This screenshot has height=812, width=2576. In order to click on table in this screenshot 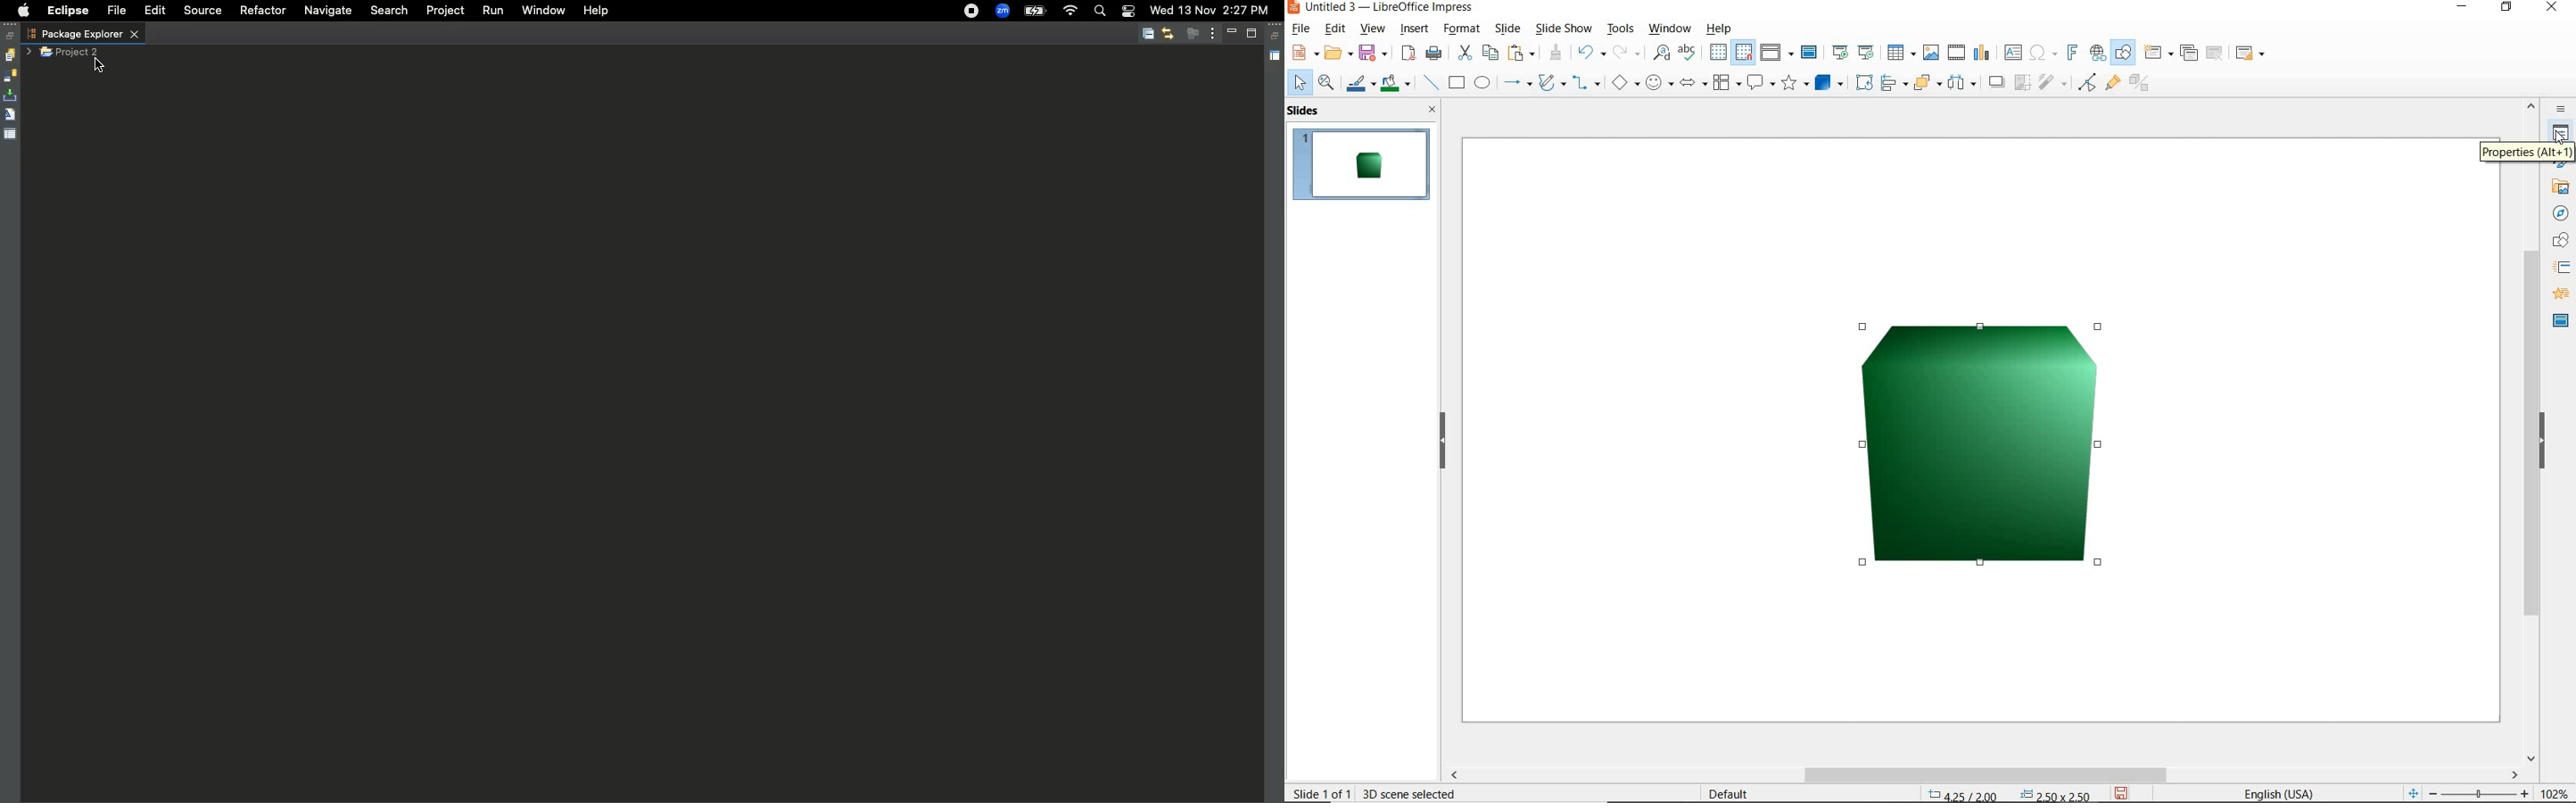, I will do `click(1900, 51)`.